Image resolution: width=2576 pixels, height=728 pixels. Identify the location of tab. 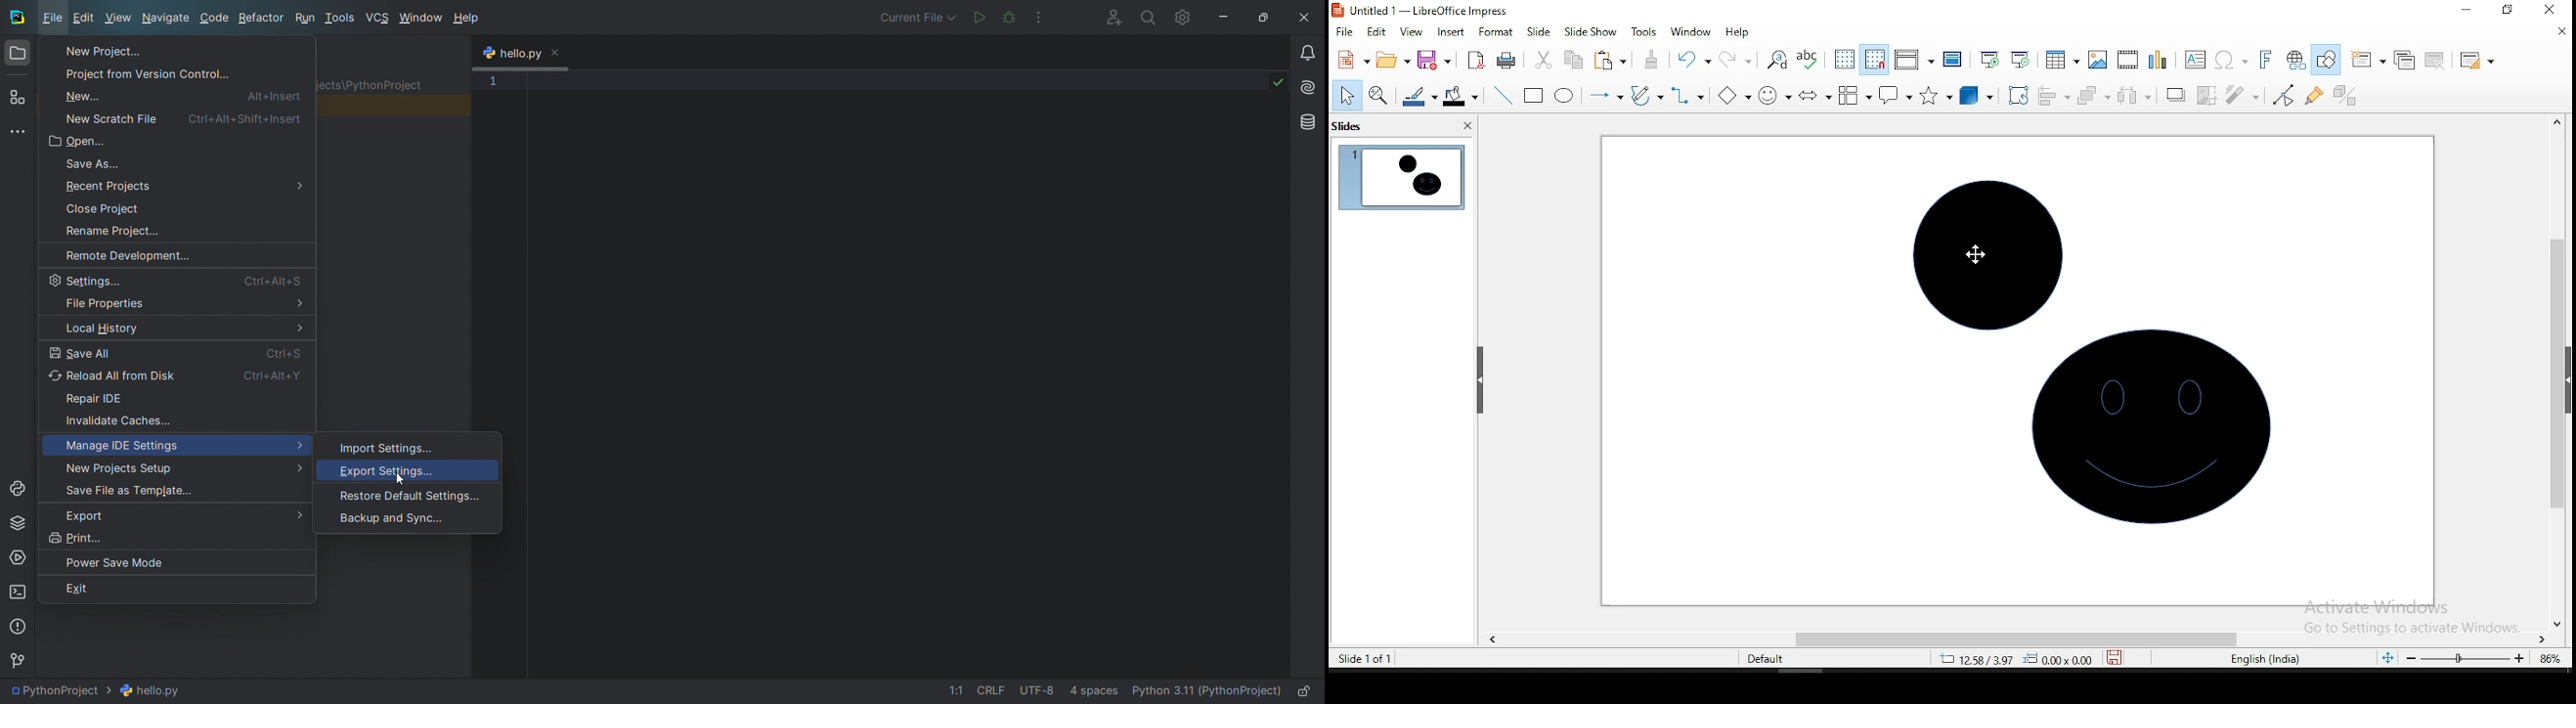
(521, 55).